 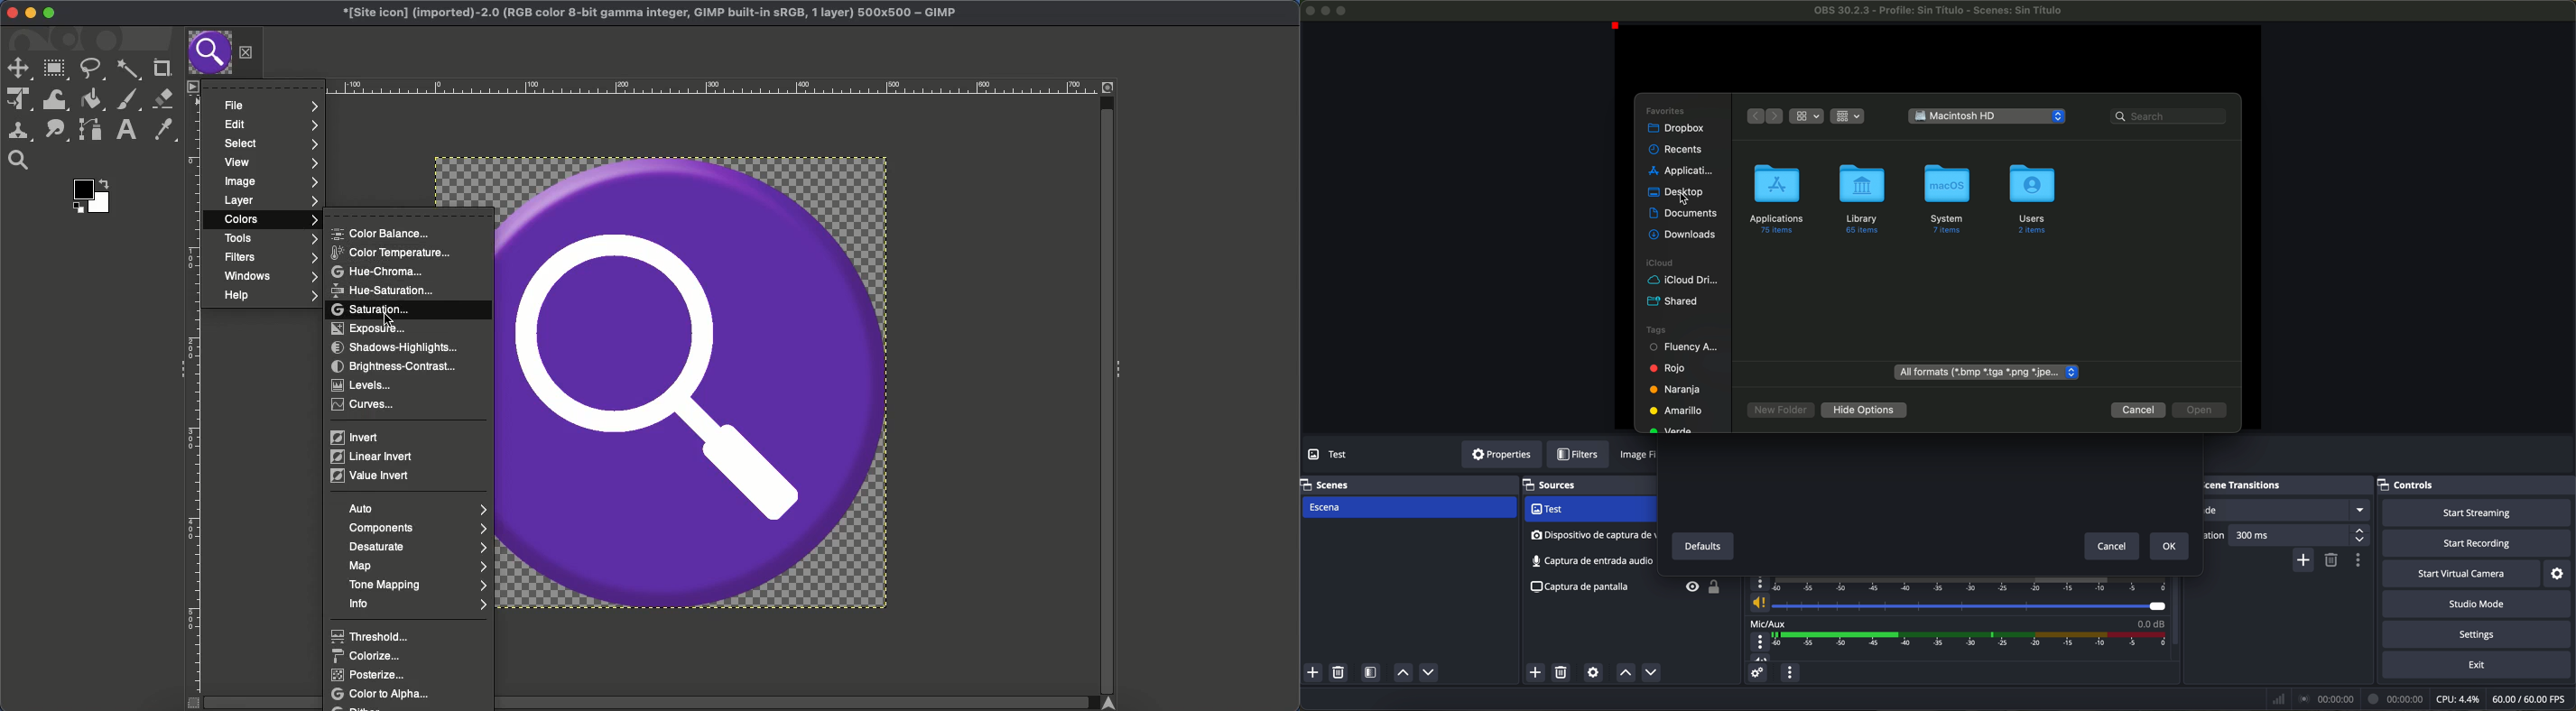 I want to click on start virtual camera, so click(x=2461, y=574).